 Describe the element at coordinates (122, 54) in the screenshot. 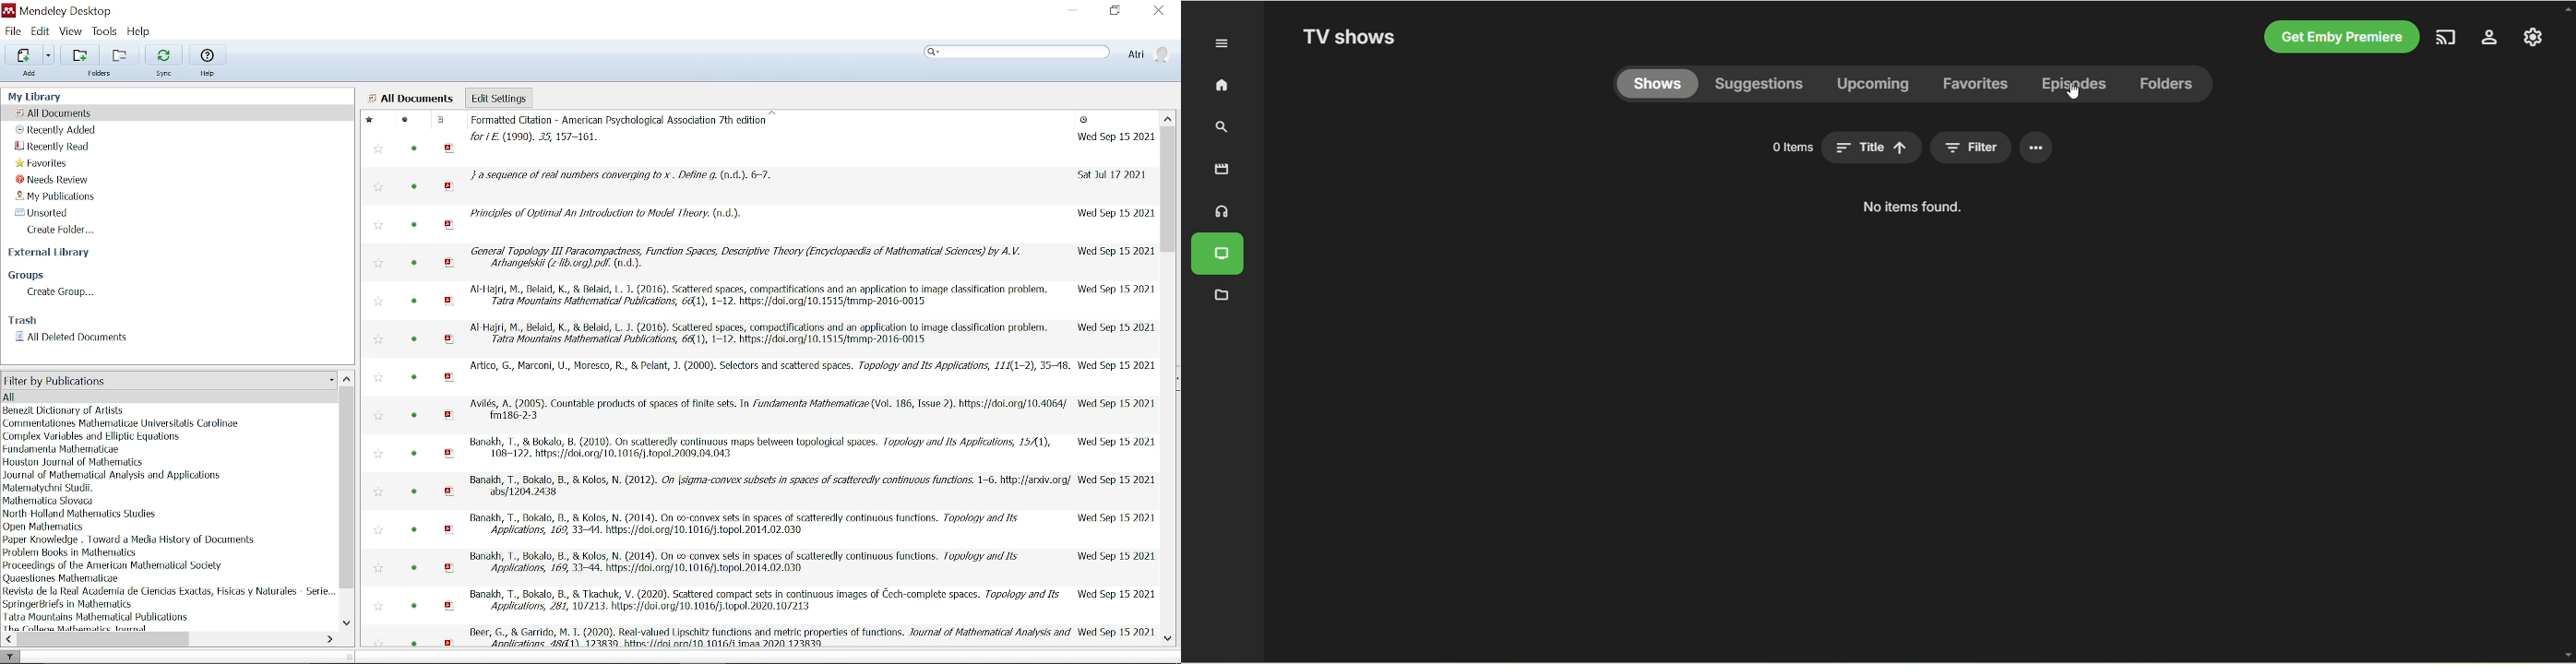

I see `Add folder` at that location.